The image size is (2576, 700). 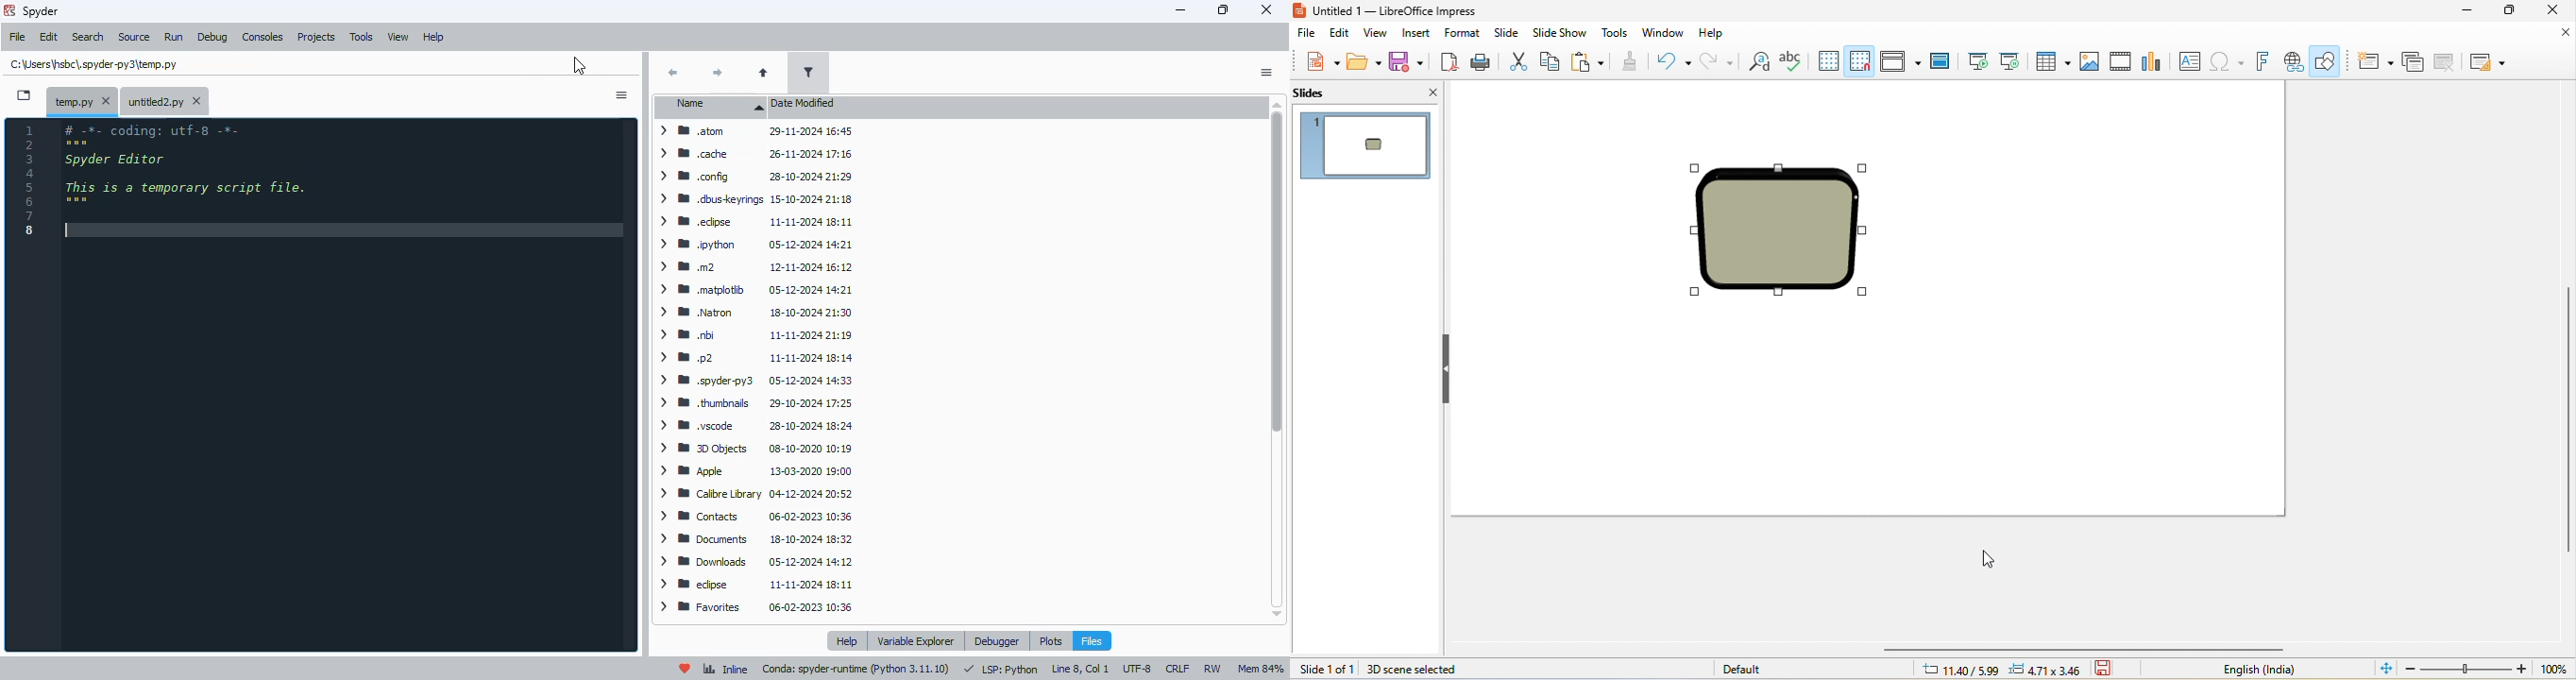 I want to click on slides, so click(x=1329, y=94).